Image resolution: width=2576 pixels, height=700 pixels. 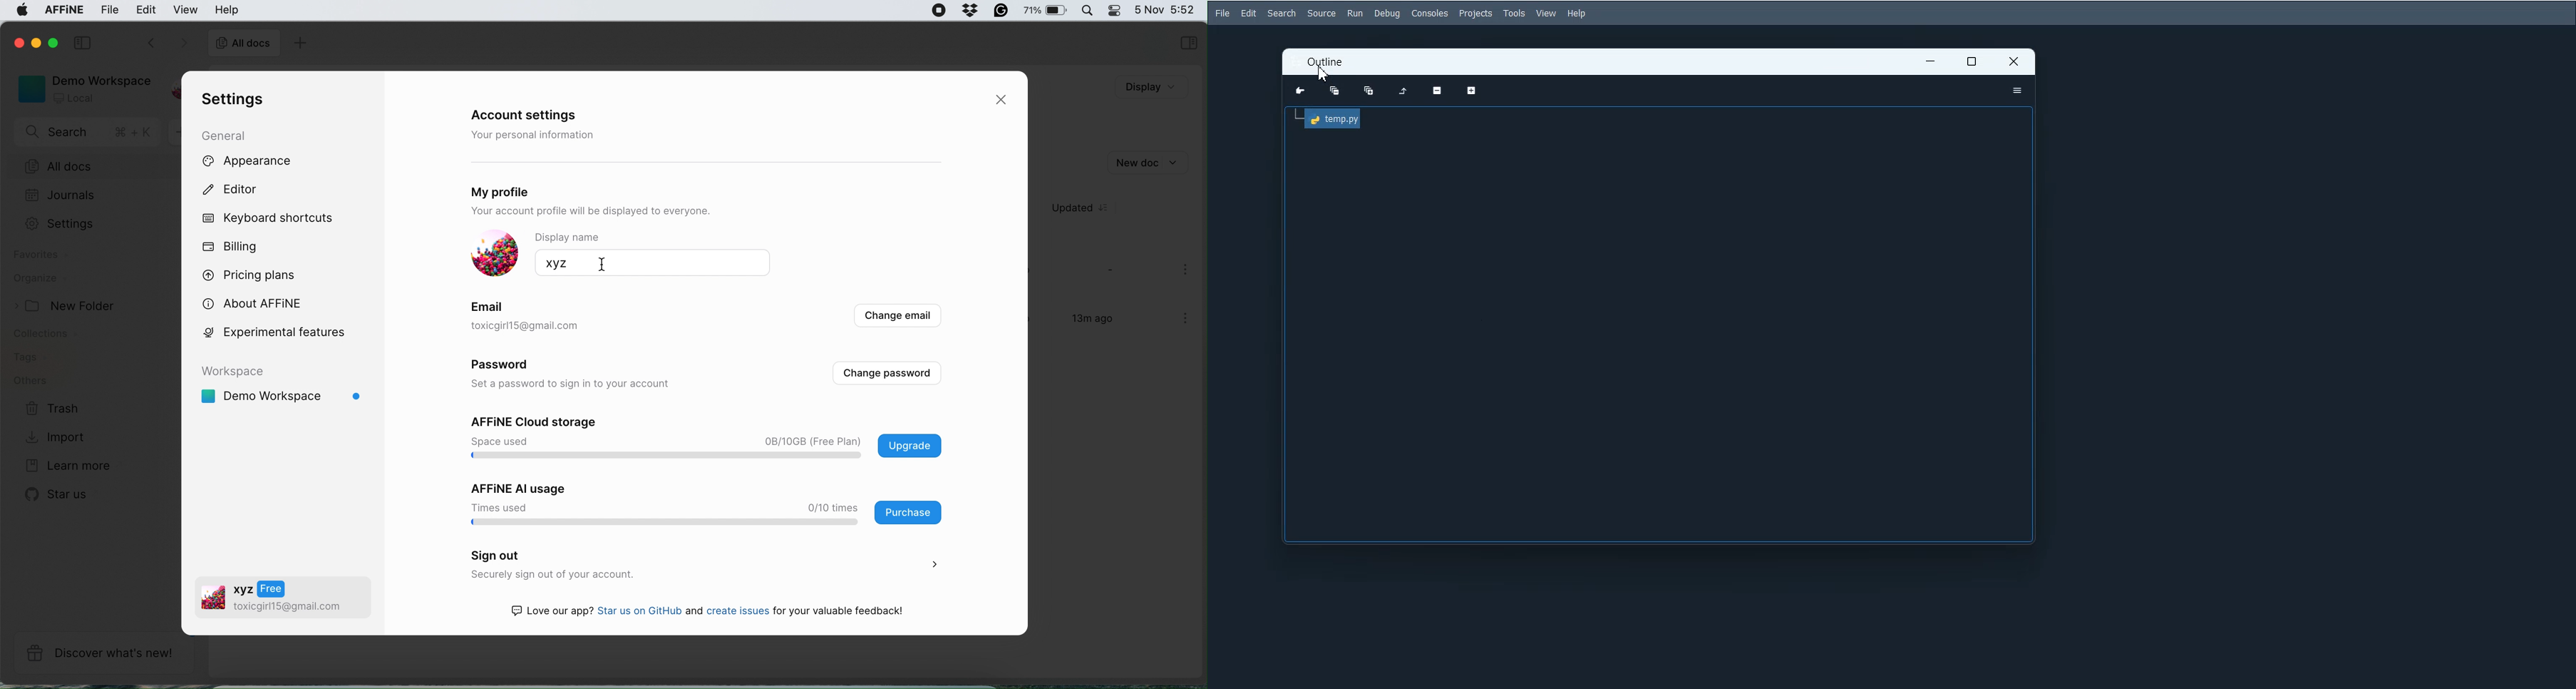 What do you see at coordinates (53, 410) in the screenshot?
I see `trash` at bounding box center [53, 410].